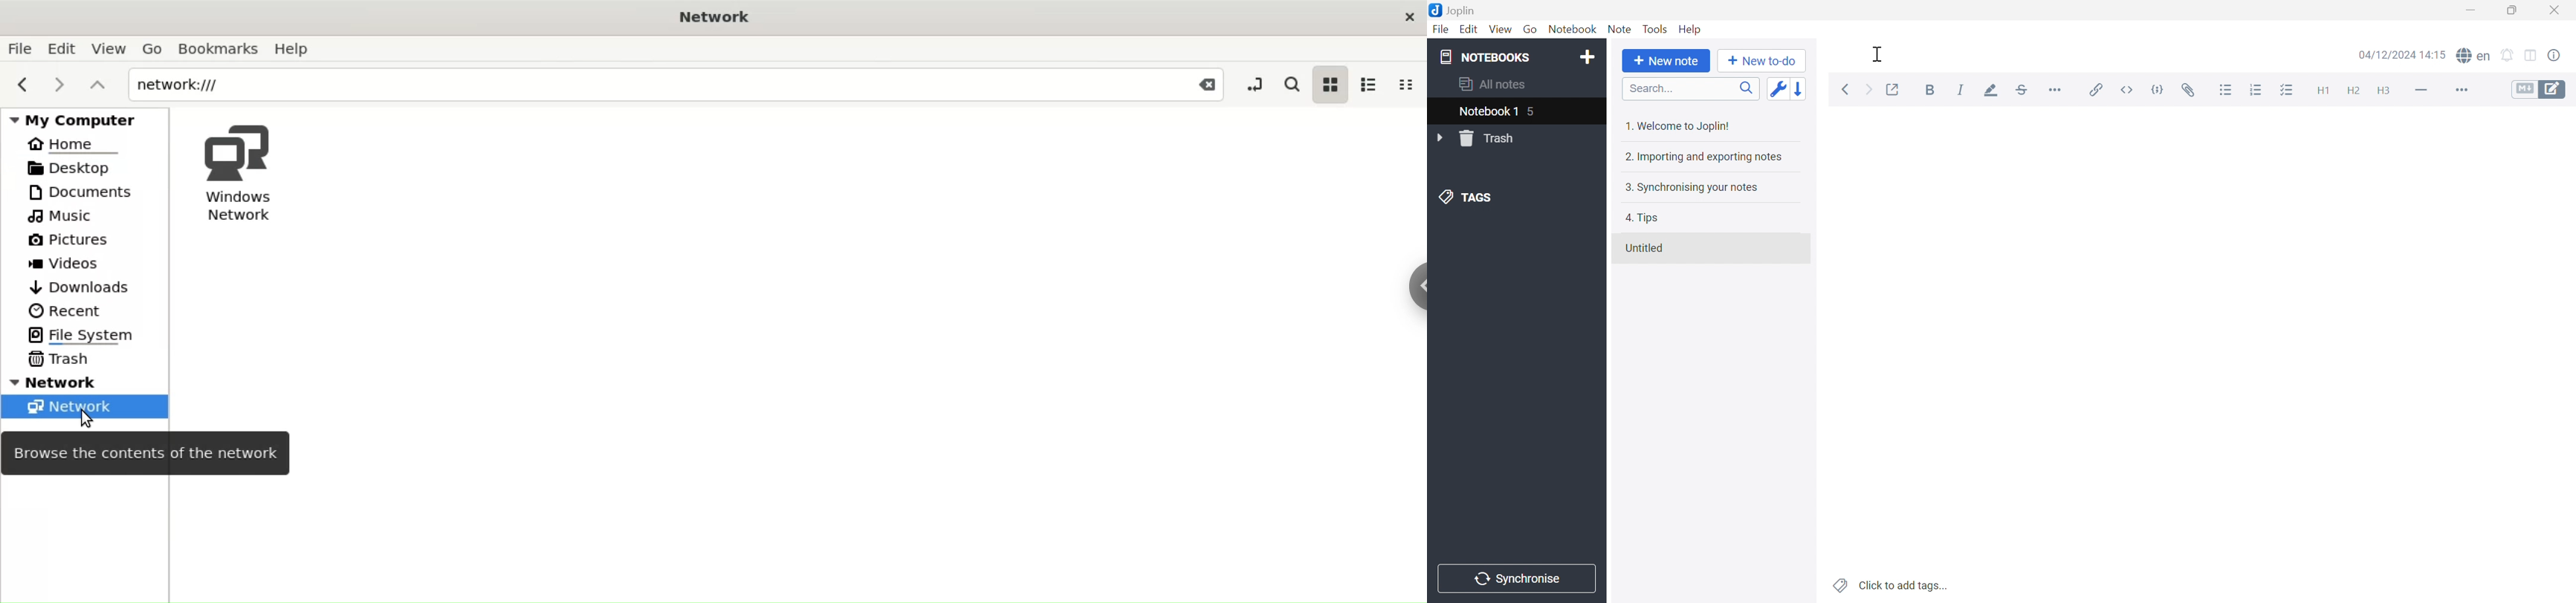 This screenshot has width=2576, height=616. Describe the element at coordinates (2475, 10) in the screenshot. I see `Minimize` at that location.